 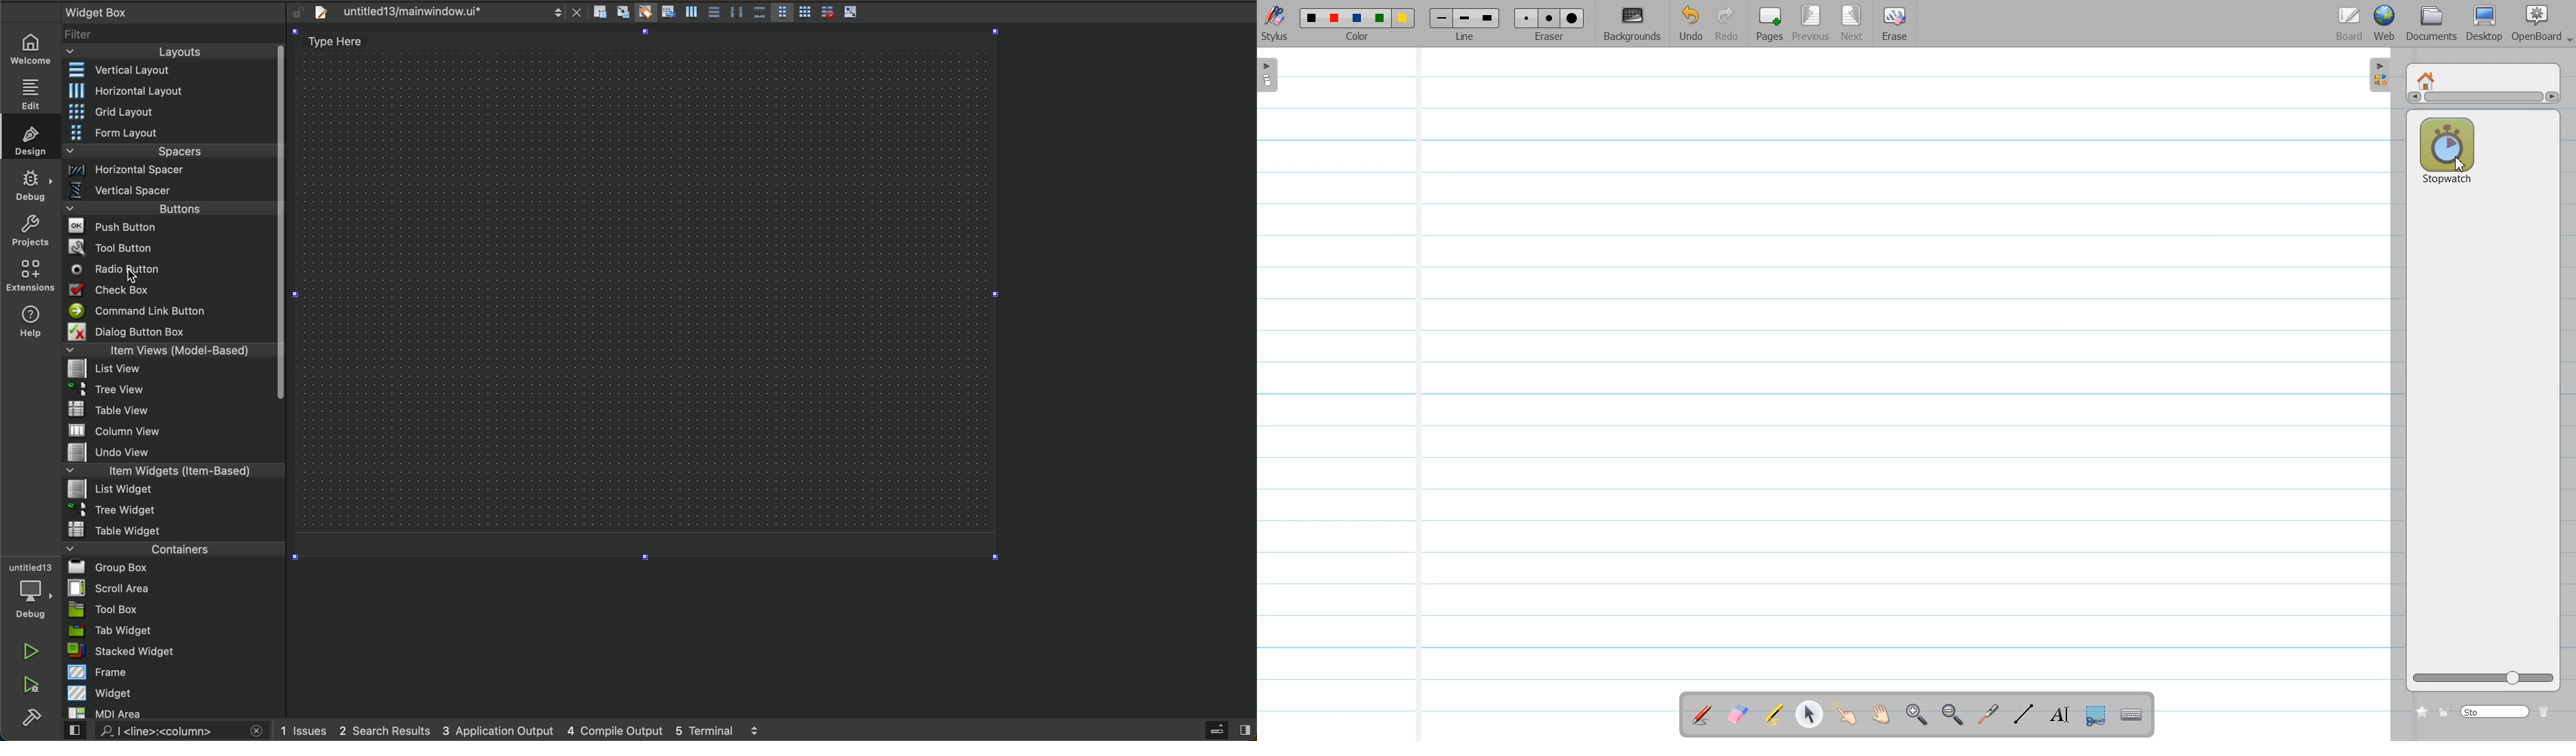 What do you see at coordinates (169, 269) in the screenshot?
I see `radio` at bounding box center [169, 269].